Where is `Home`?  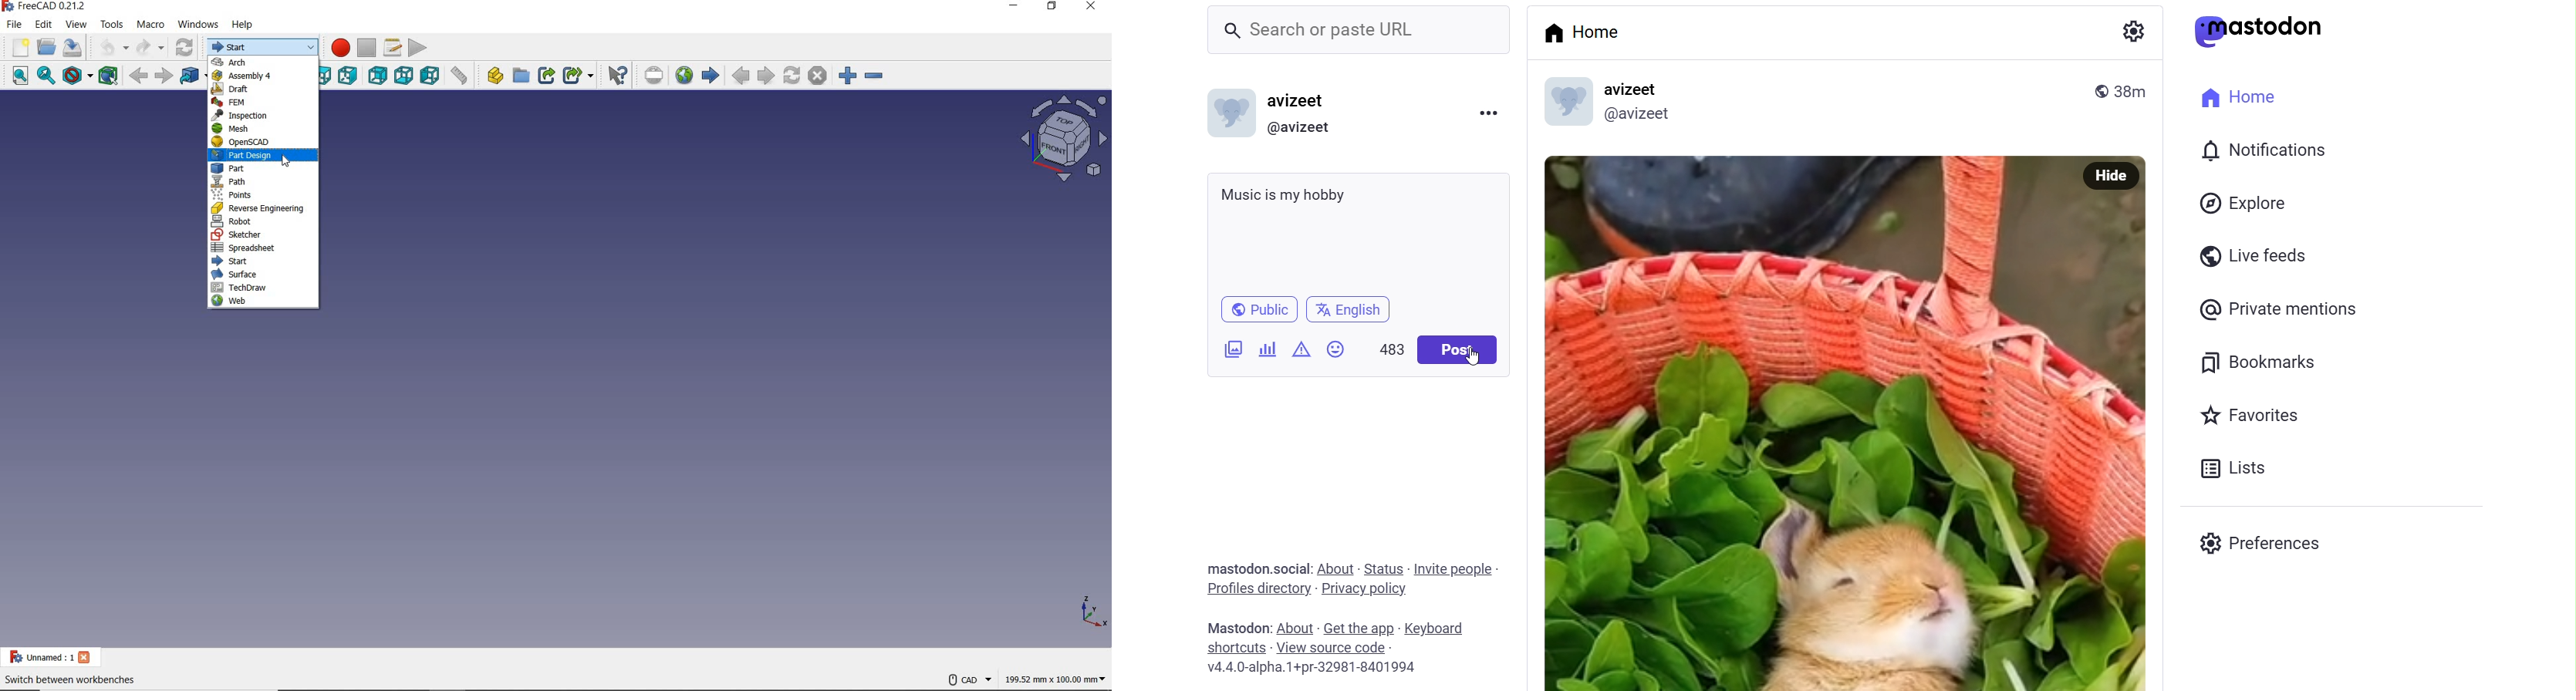 Home is located at coordinates (2241, 96).